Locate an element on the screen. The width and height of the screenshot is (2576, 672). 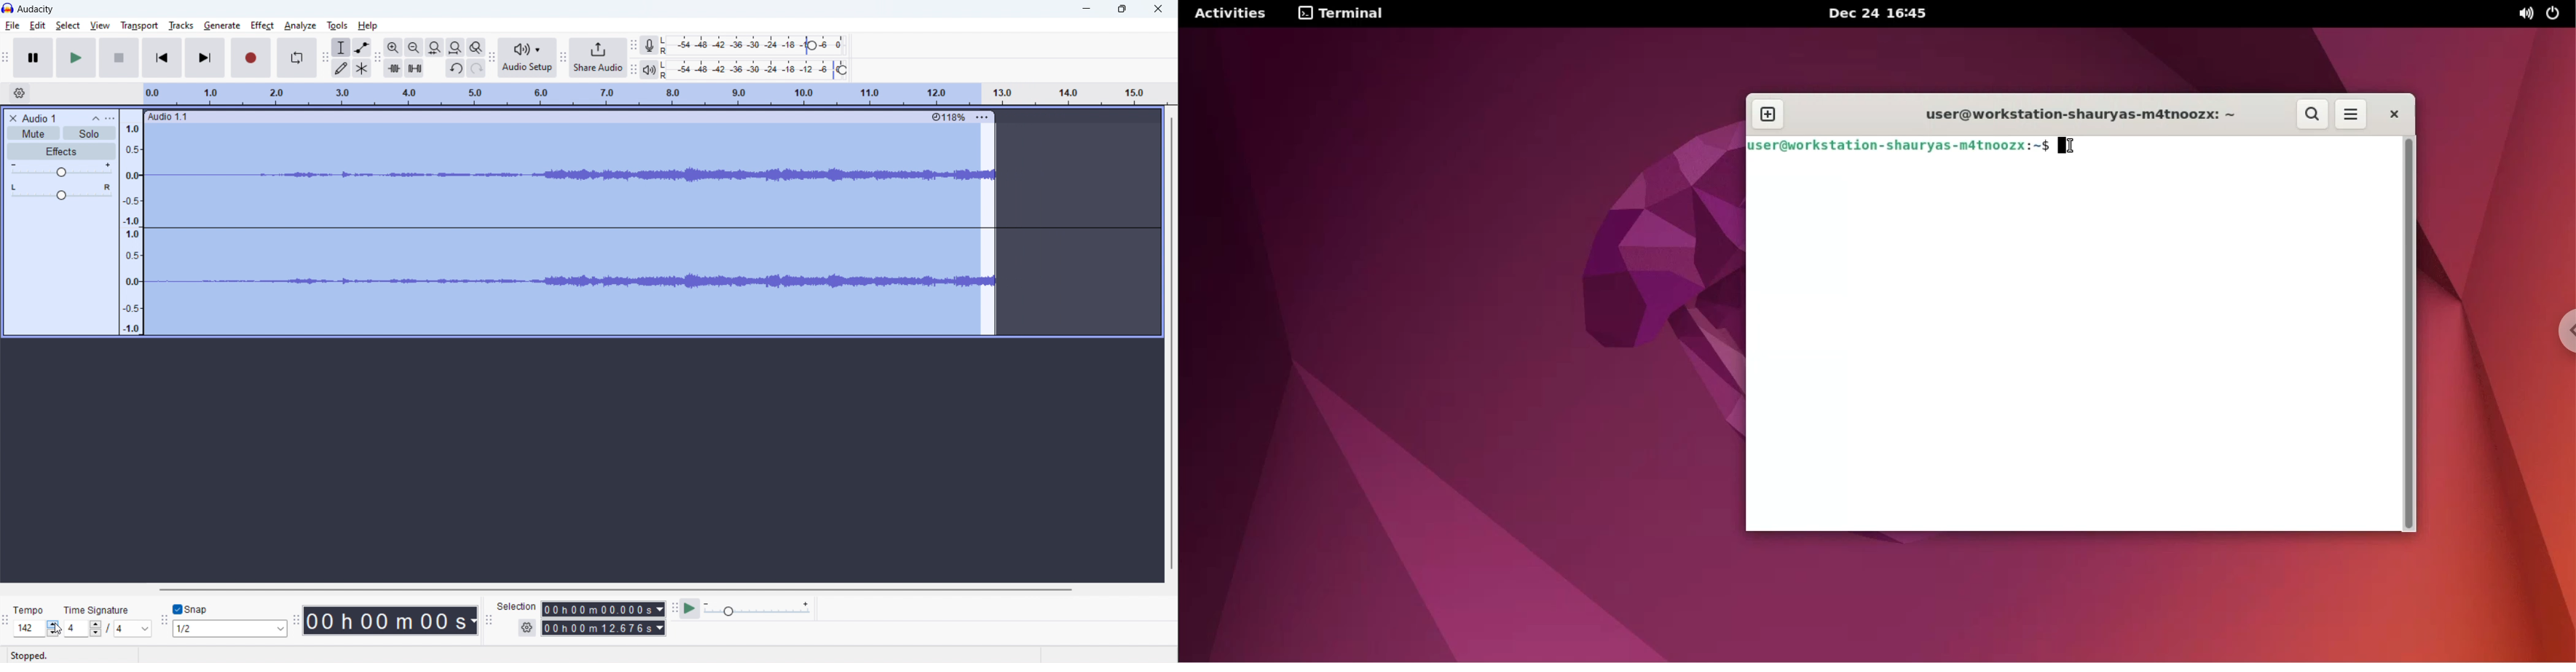
project title is located at coordinates (39, 117).